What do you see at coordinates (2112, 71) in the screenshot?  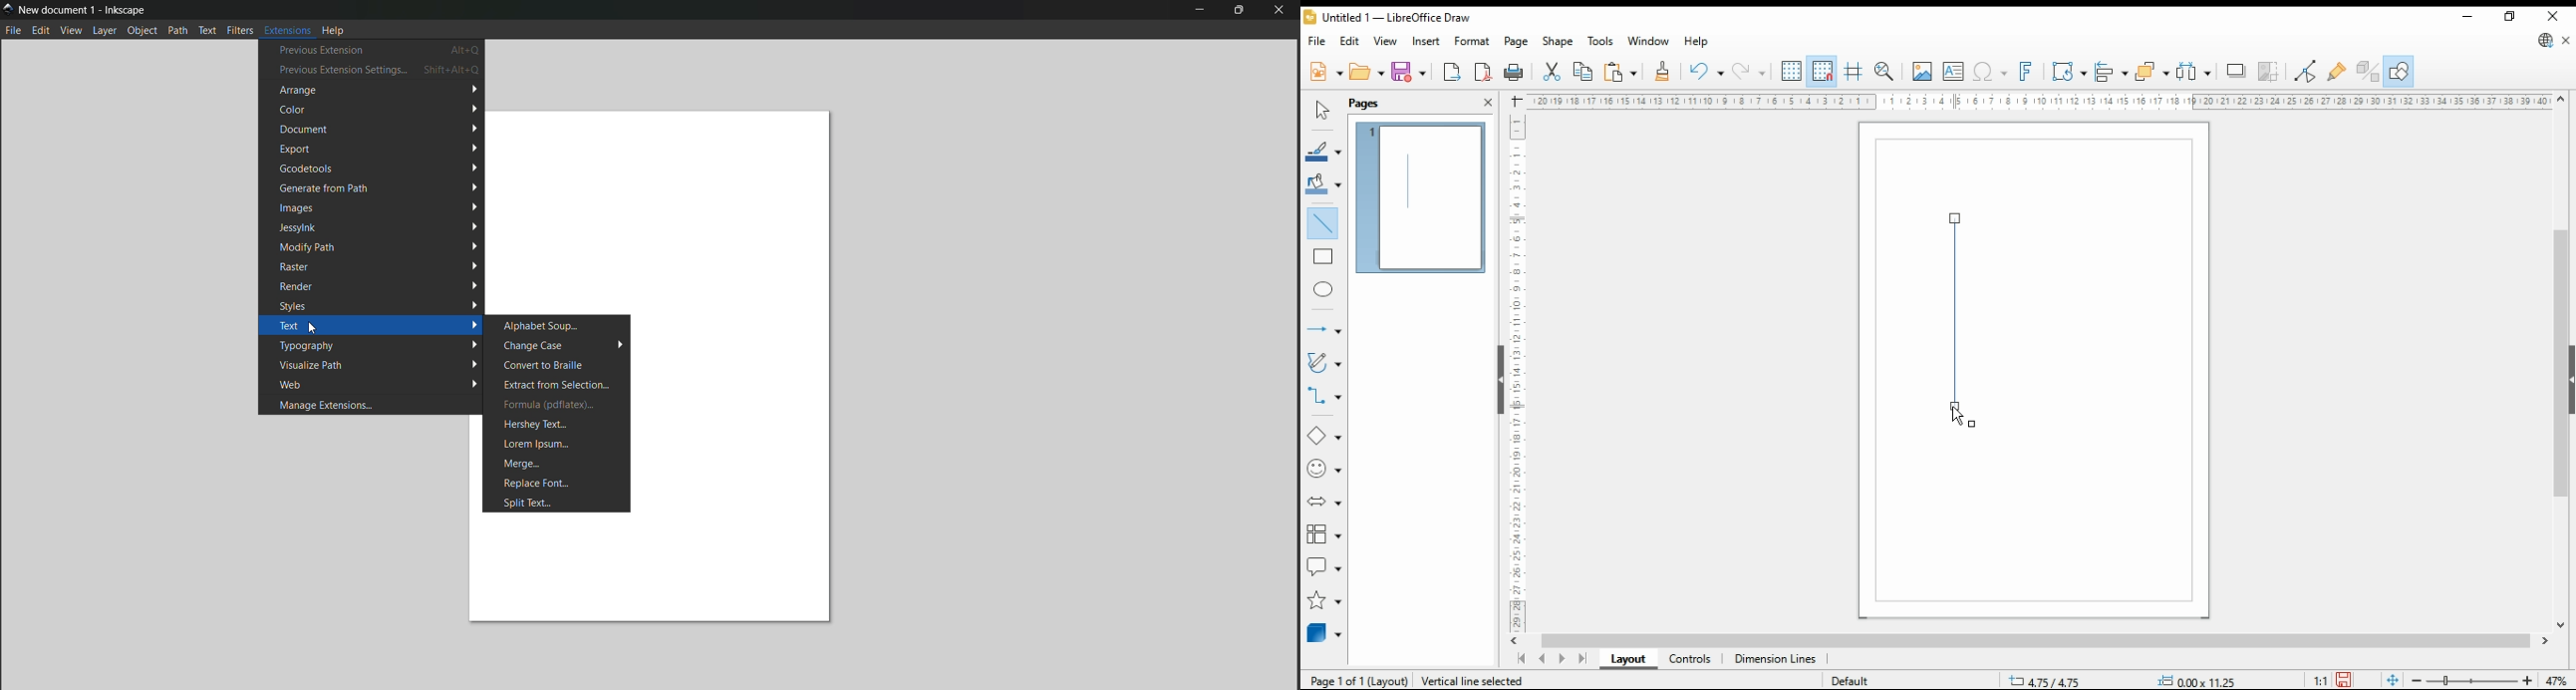 I see `align objects` at bounding box center [2112, 71].